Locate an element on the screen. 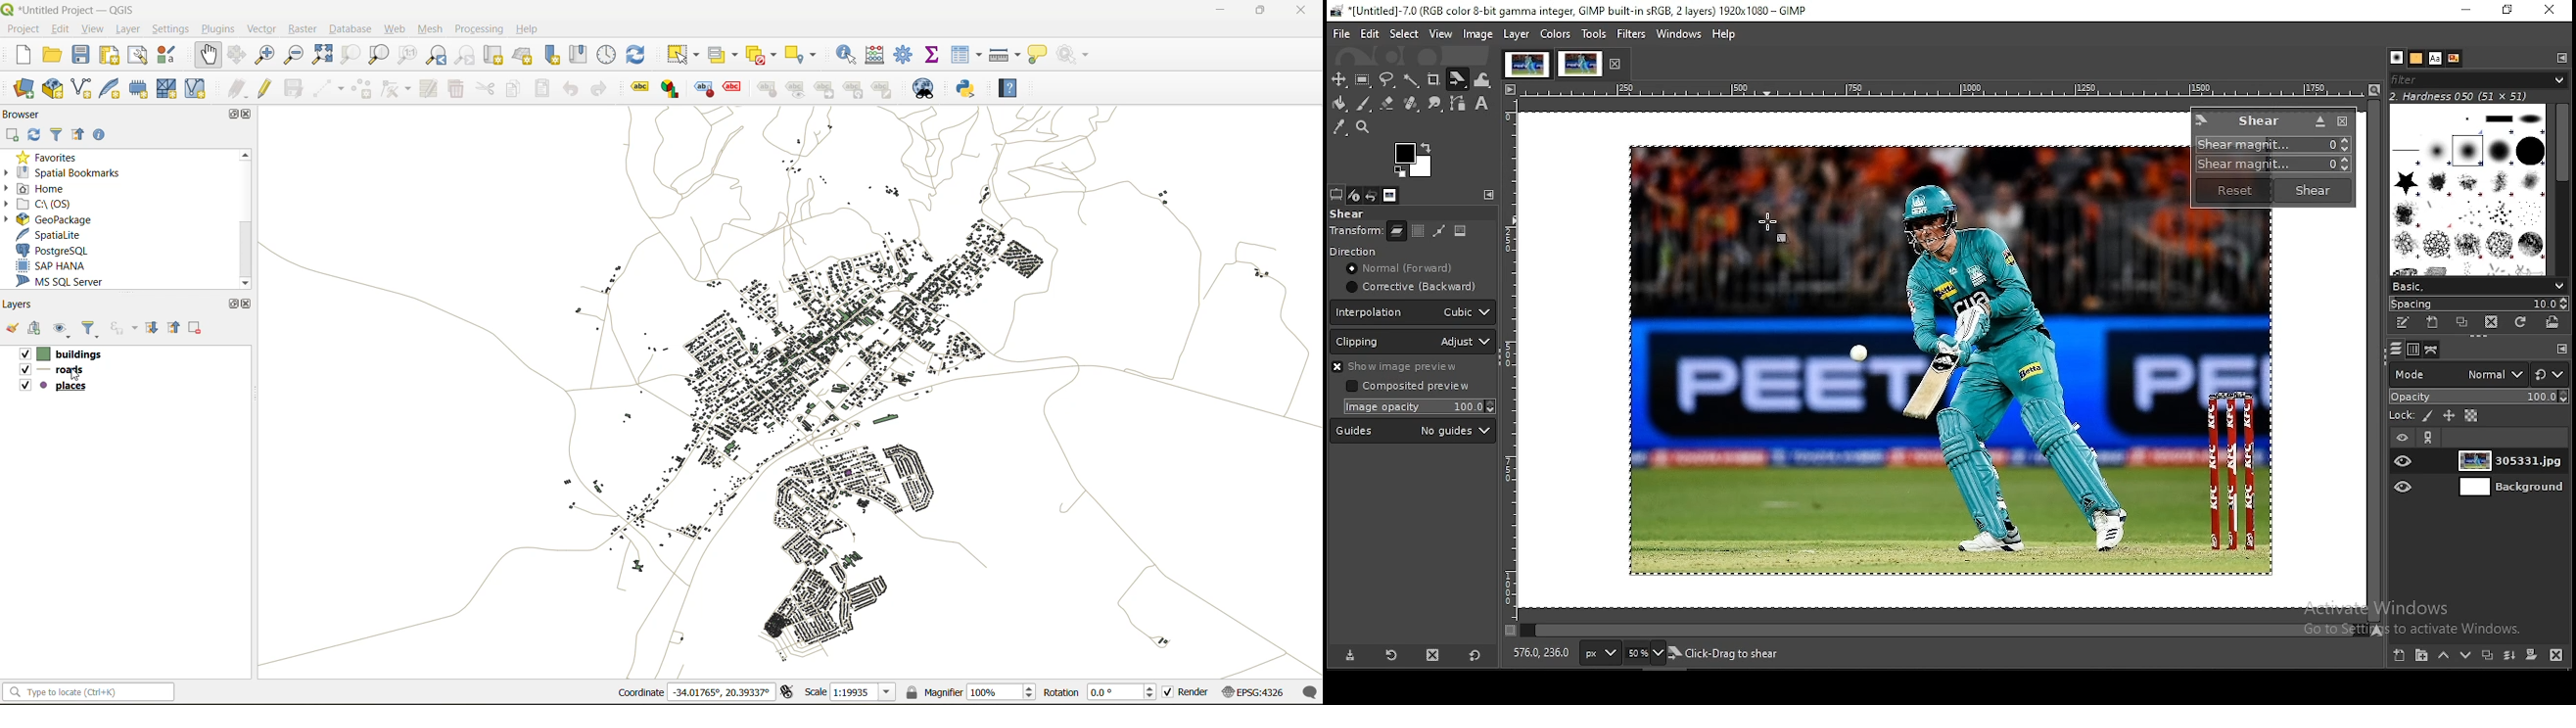 The width and height of the screenshot is (2576, 728). move layer one step down is located at coordinates (2467, 656).